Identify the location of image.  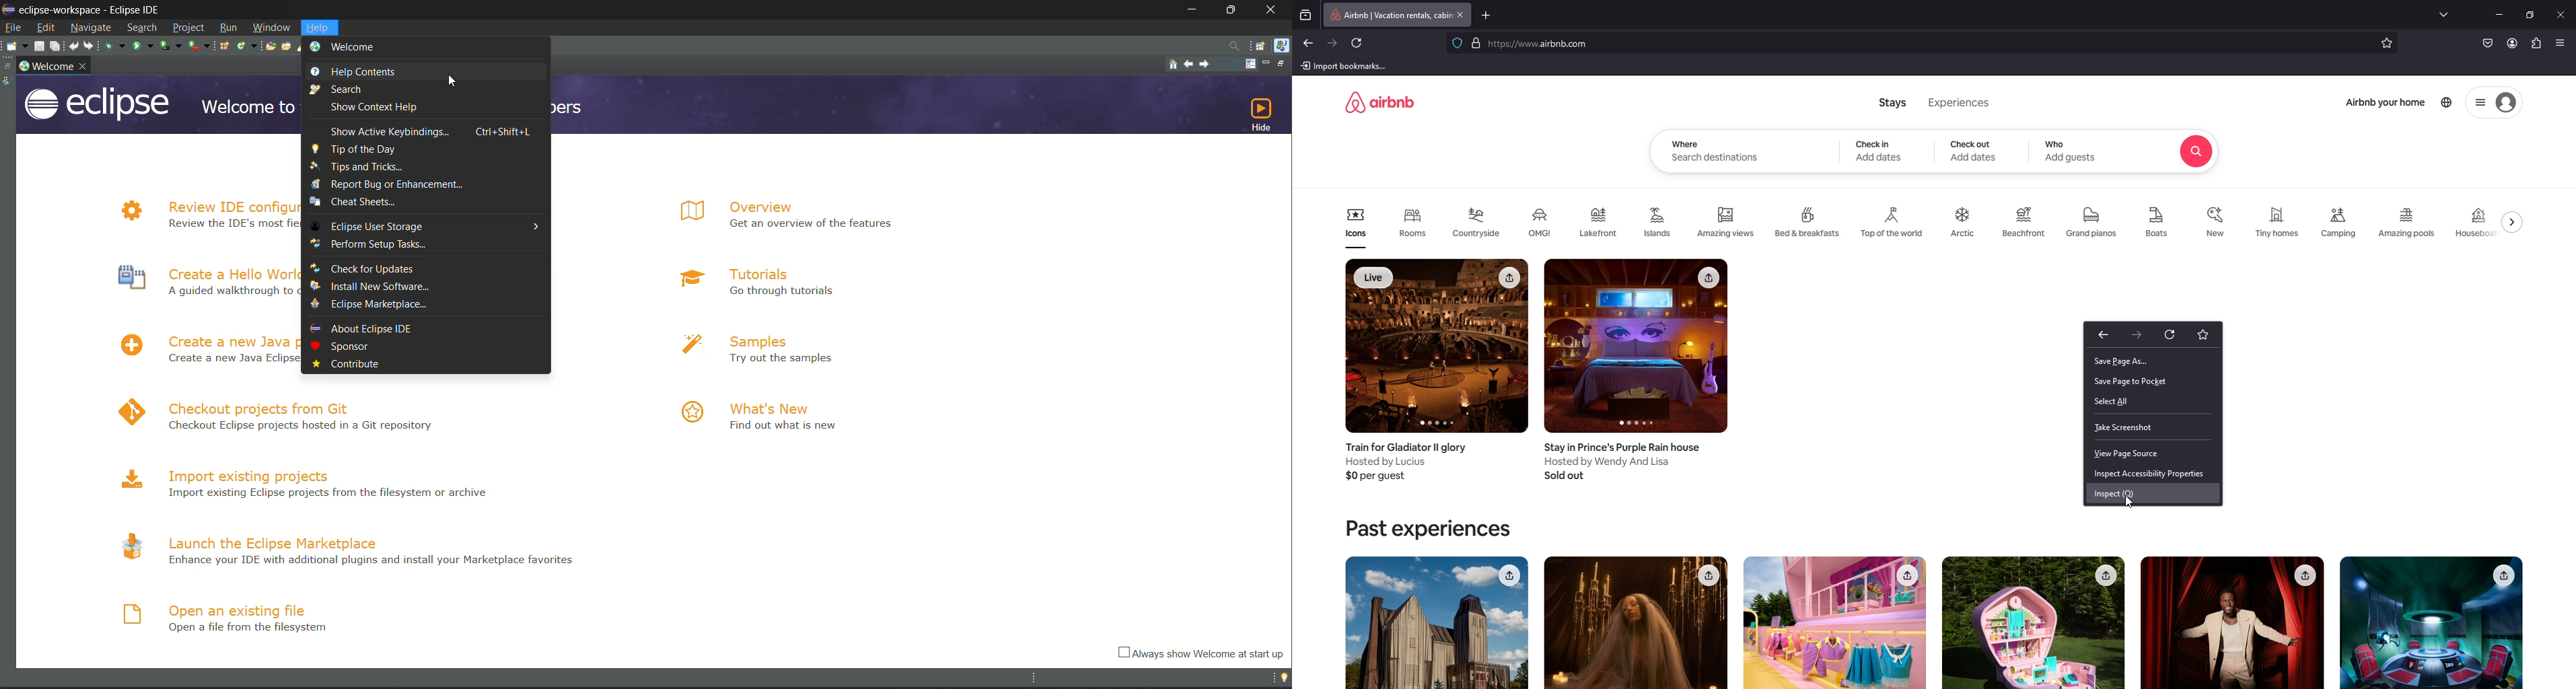
(2430, 623).